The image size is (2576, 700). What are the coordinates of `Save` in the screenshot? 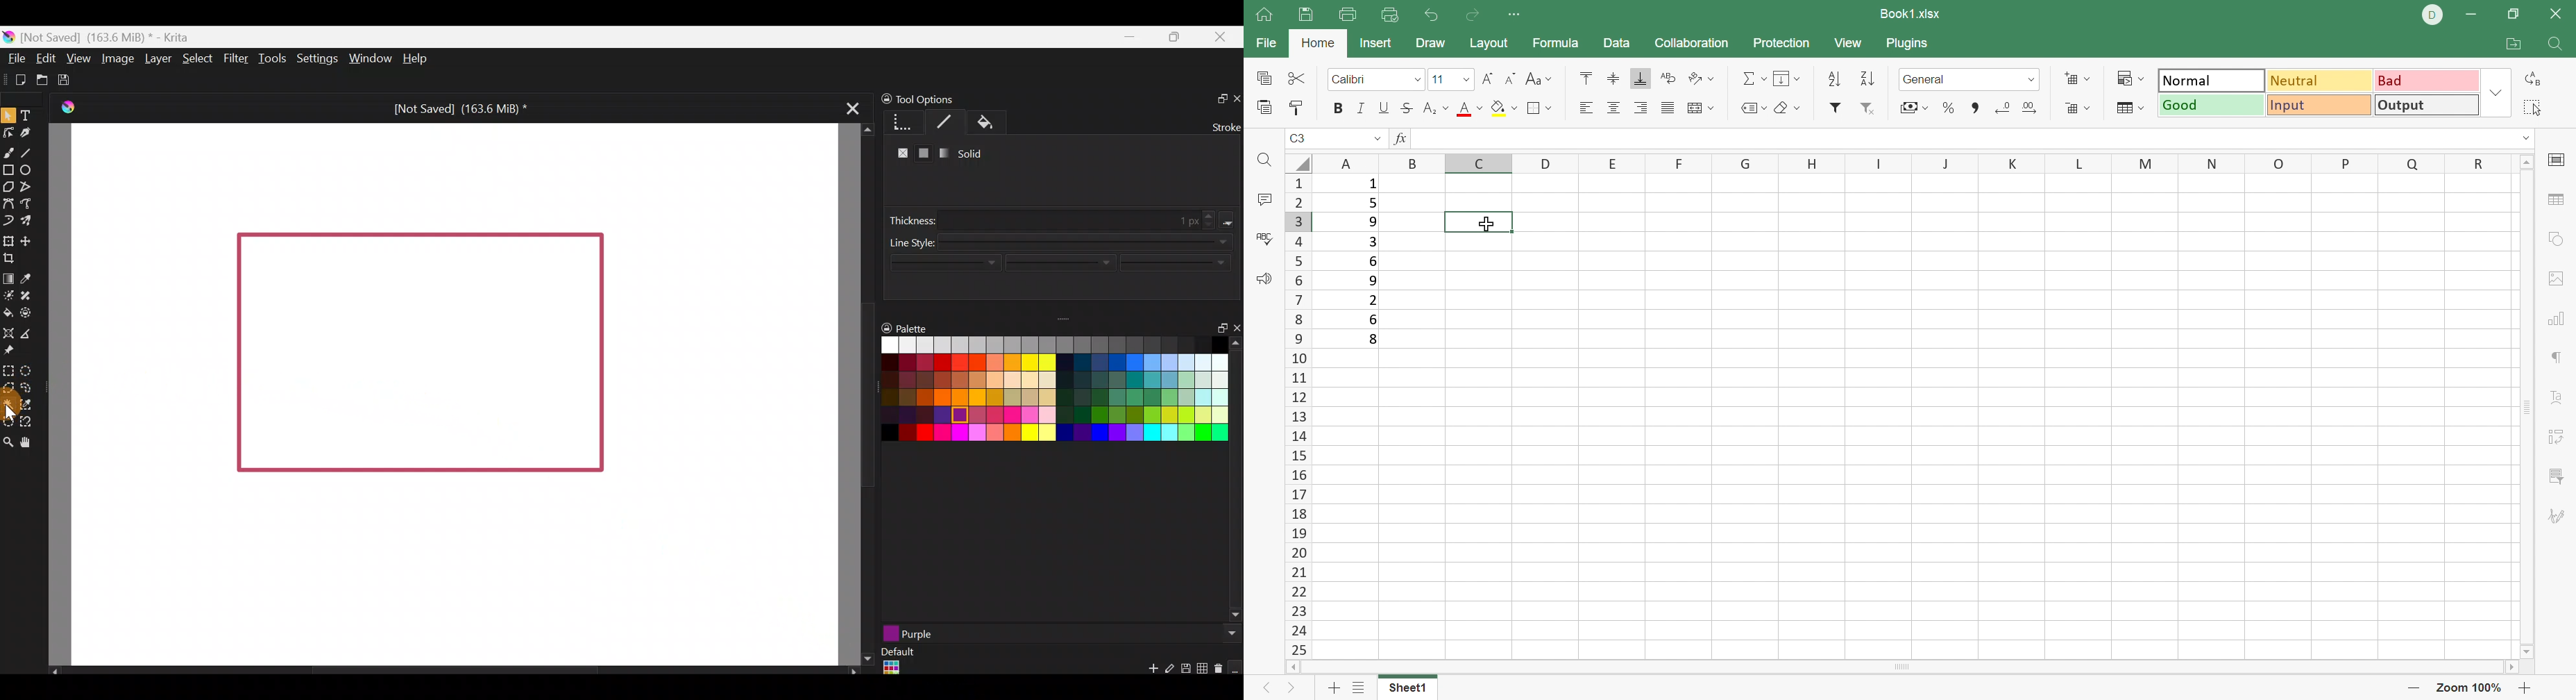 It's located at (72, 80).